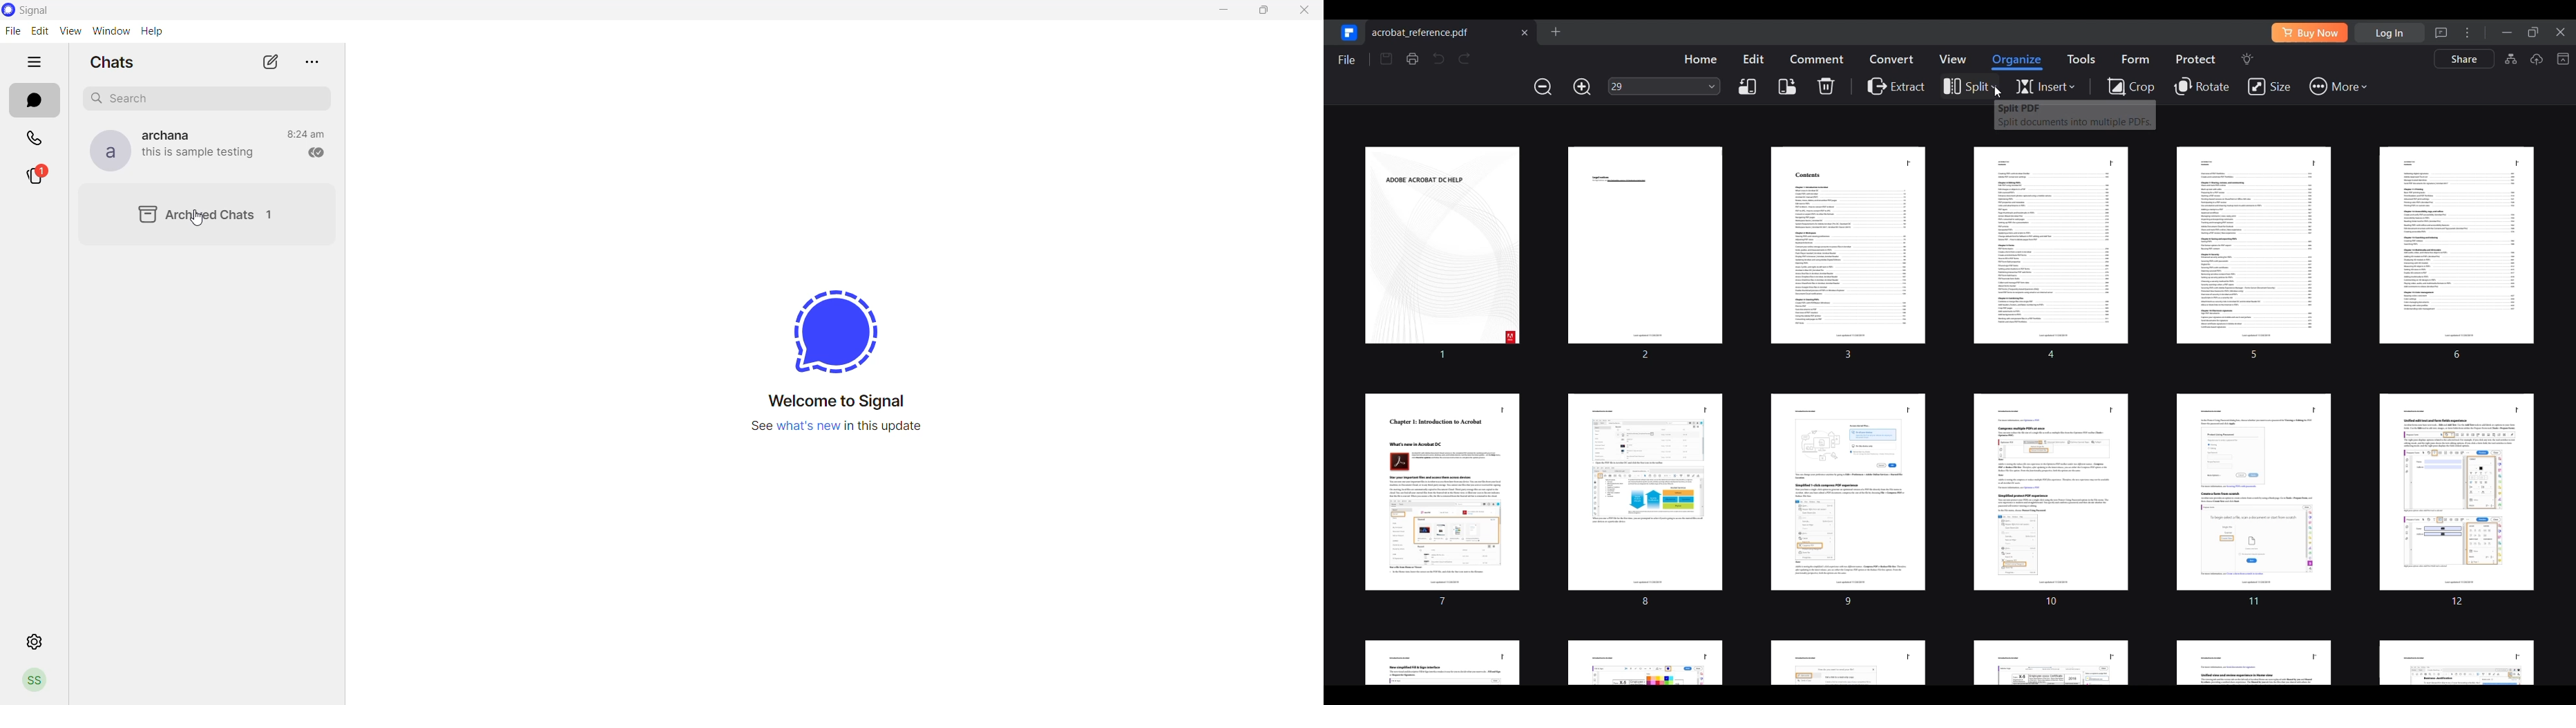  Describe the element at coordinates (34, 102) in the screenshot. I see `chats` at that location.